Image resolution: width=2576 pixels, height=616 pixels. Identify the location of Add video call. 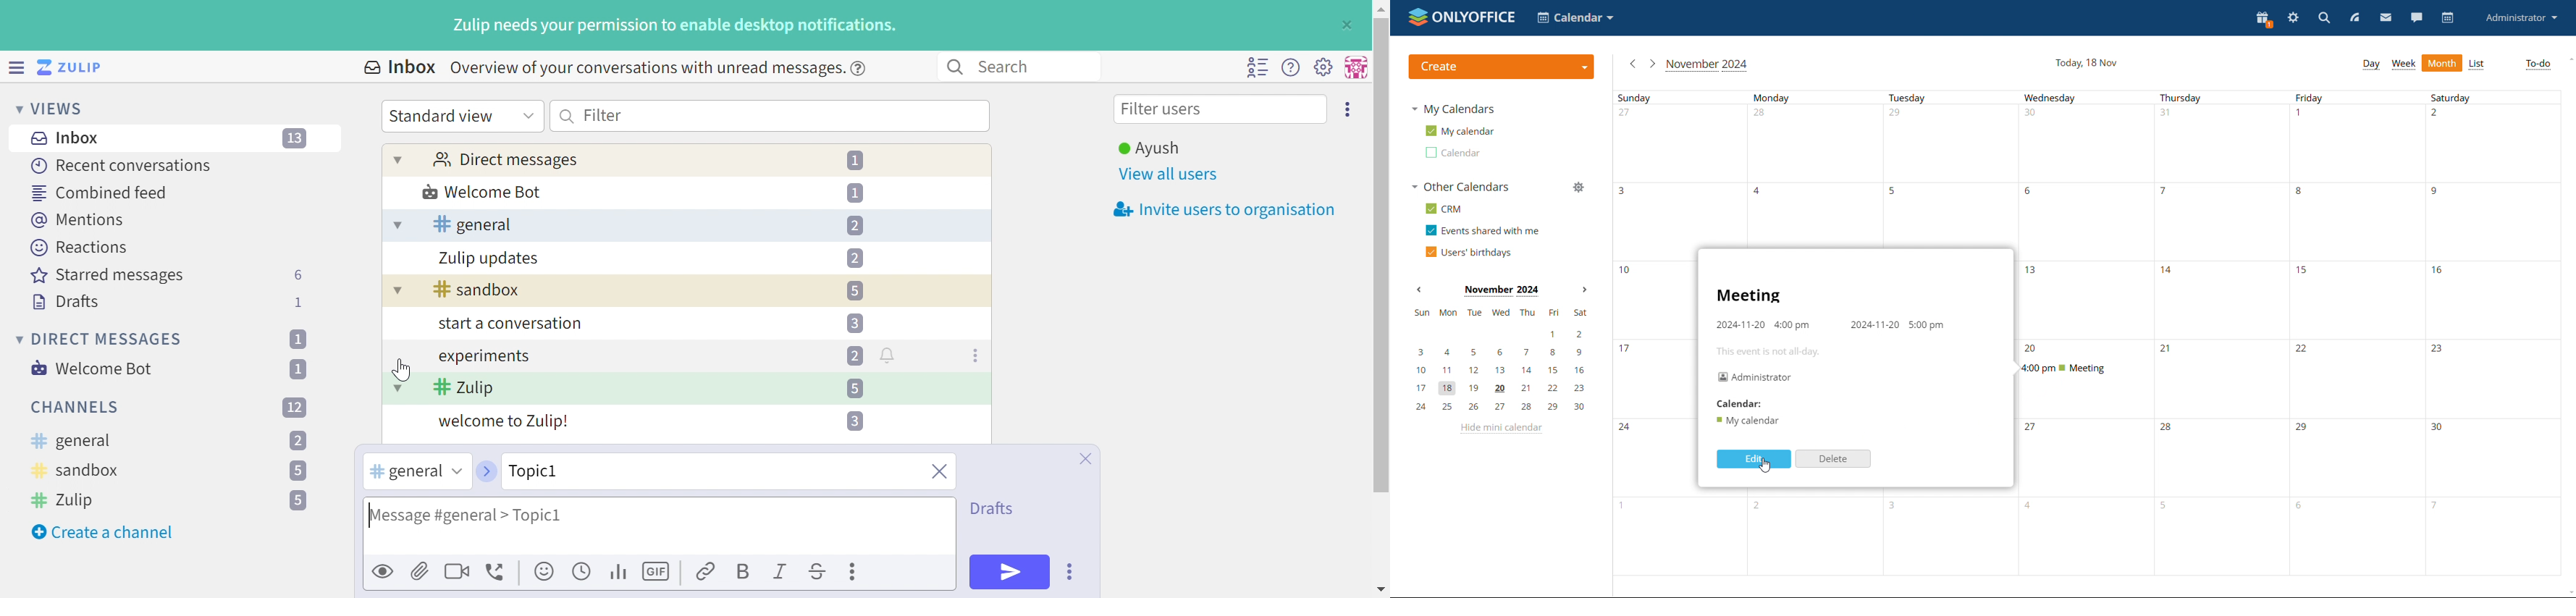
(457, 570).